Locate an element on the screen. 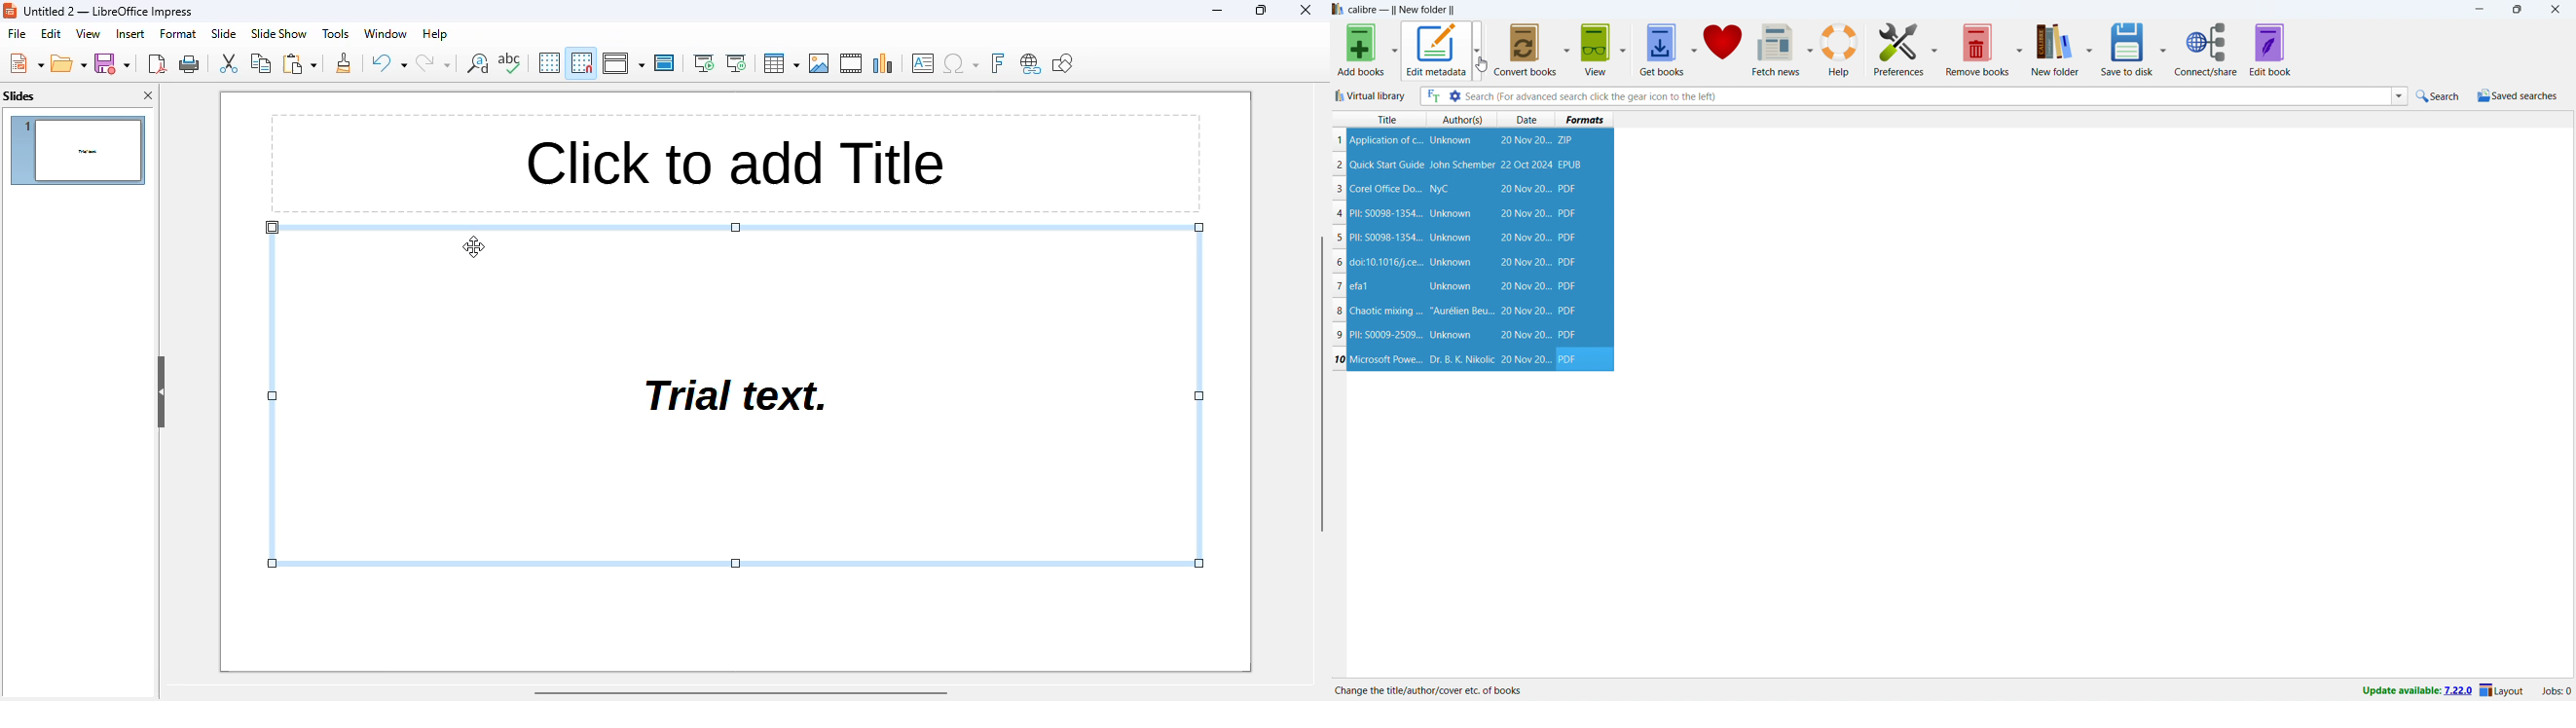  insert text box is located at coordinates (923, 62).